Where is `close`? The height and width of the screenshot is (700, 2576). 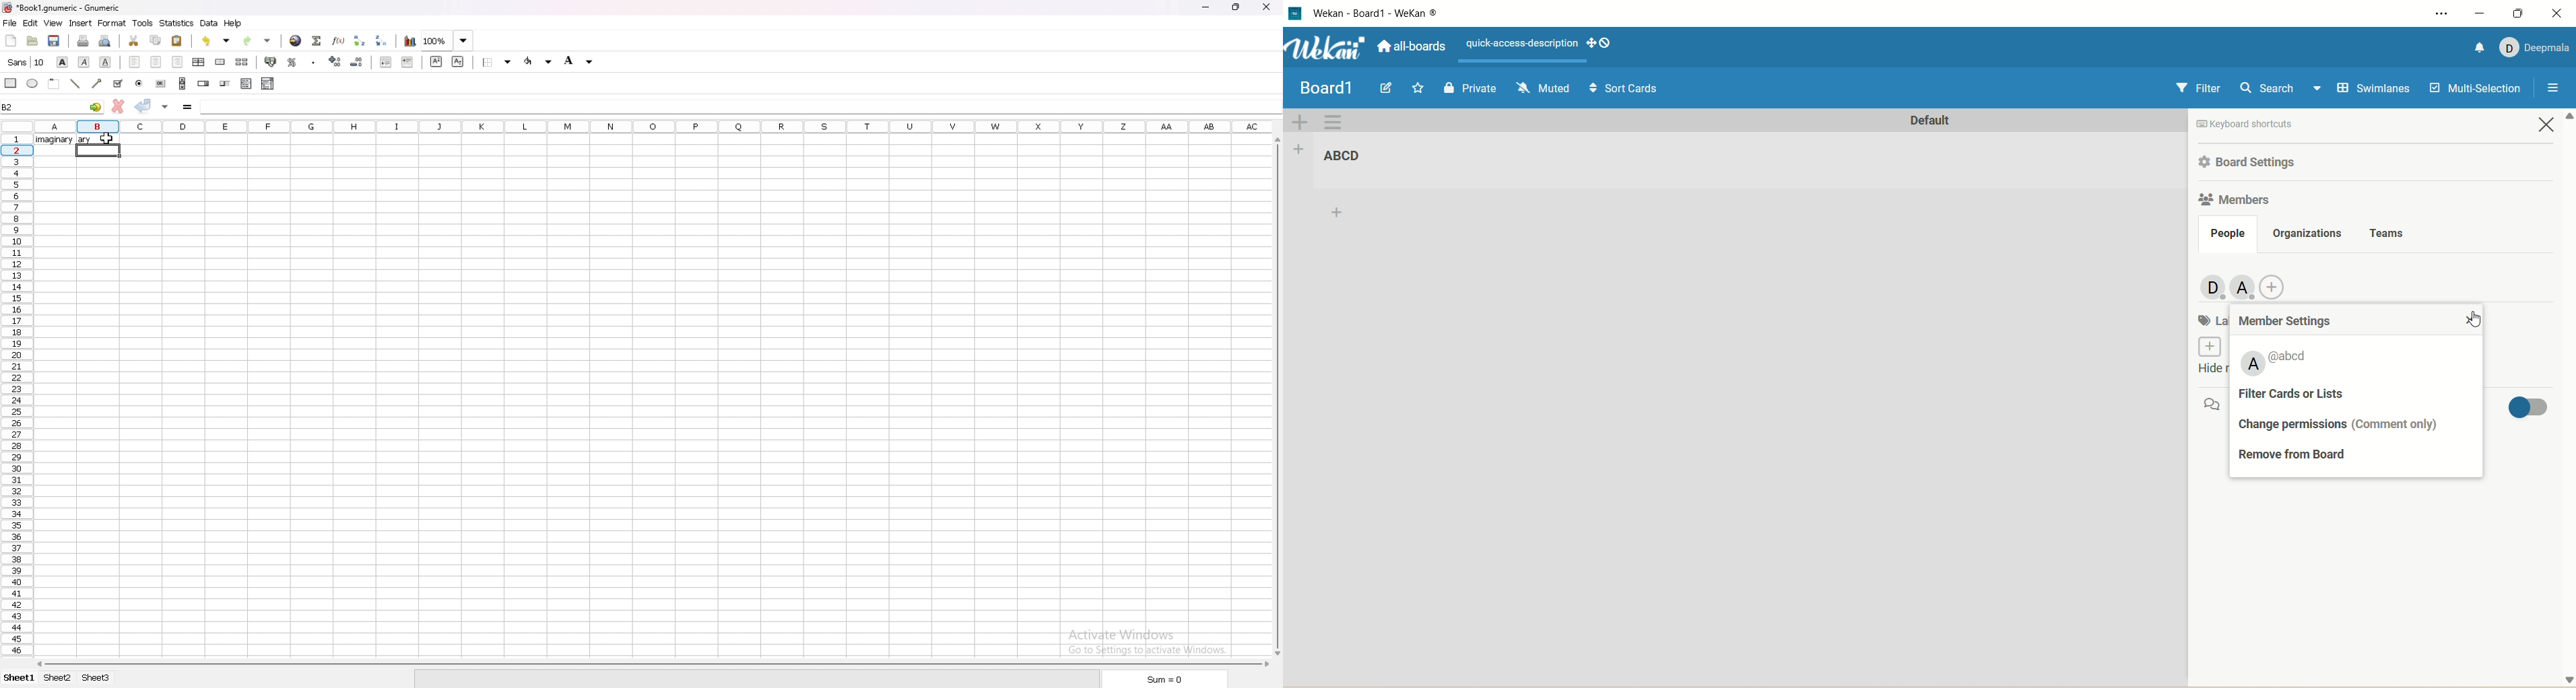 close is located at coordinates (2549, 127).